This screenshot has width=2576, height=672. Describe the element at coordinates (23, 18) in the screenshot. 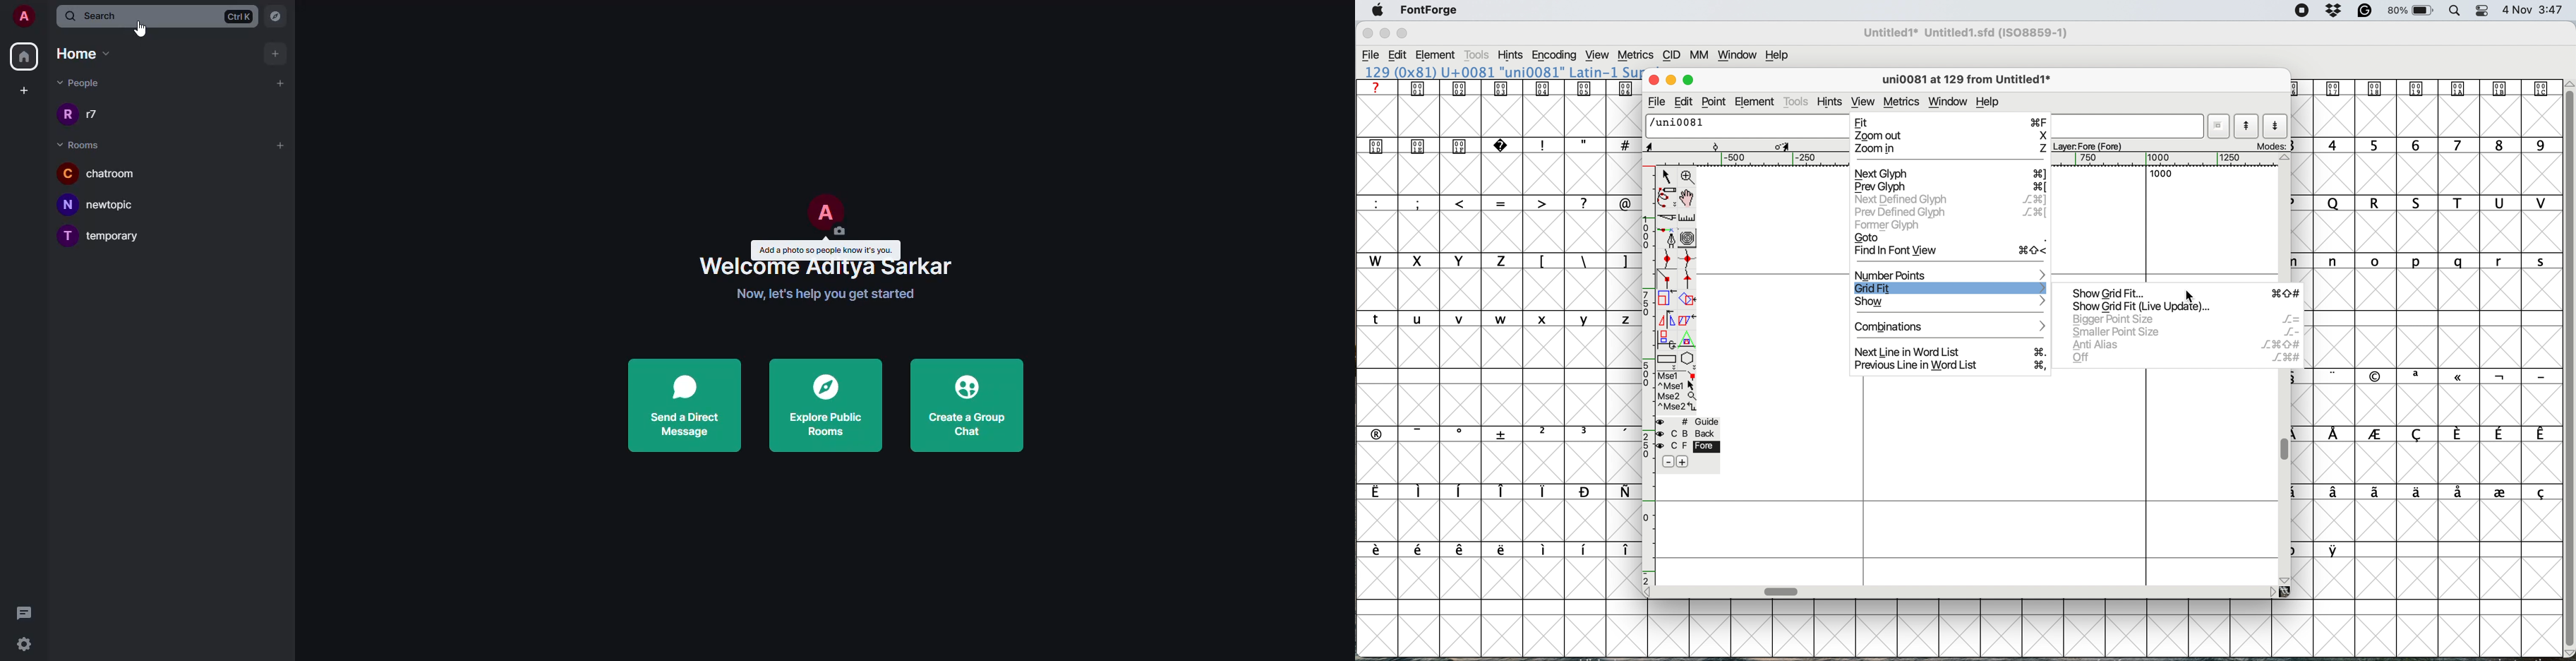

I see `account` at that location.